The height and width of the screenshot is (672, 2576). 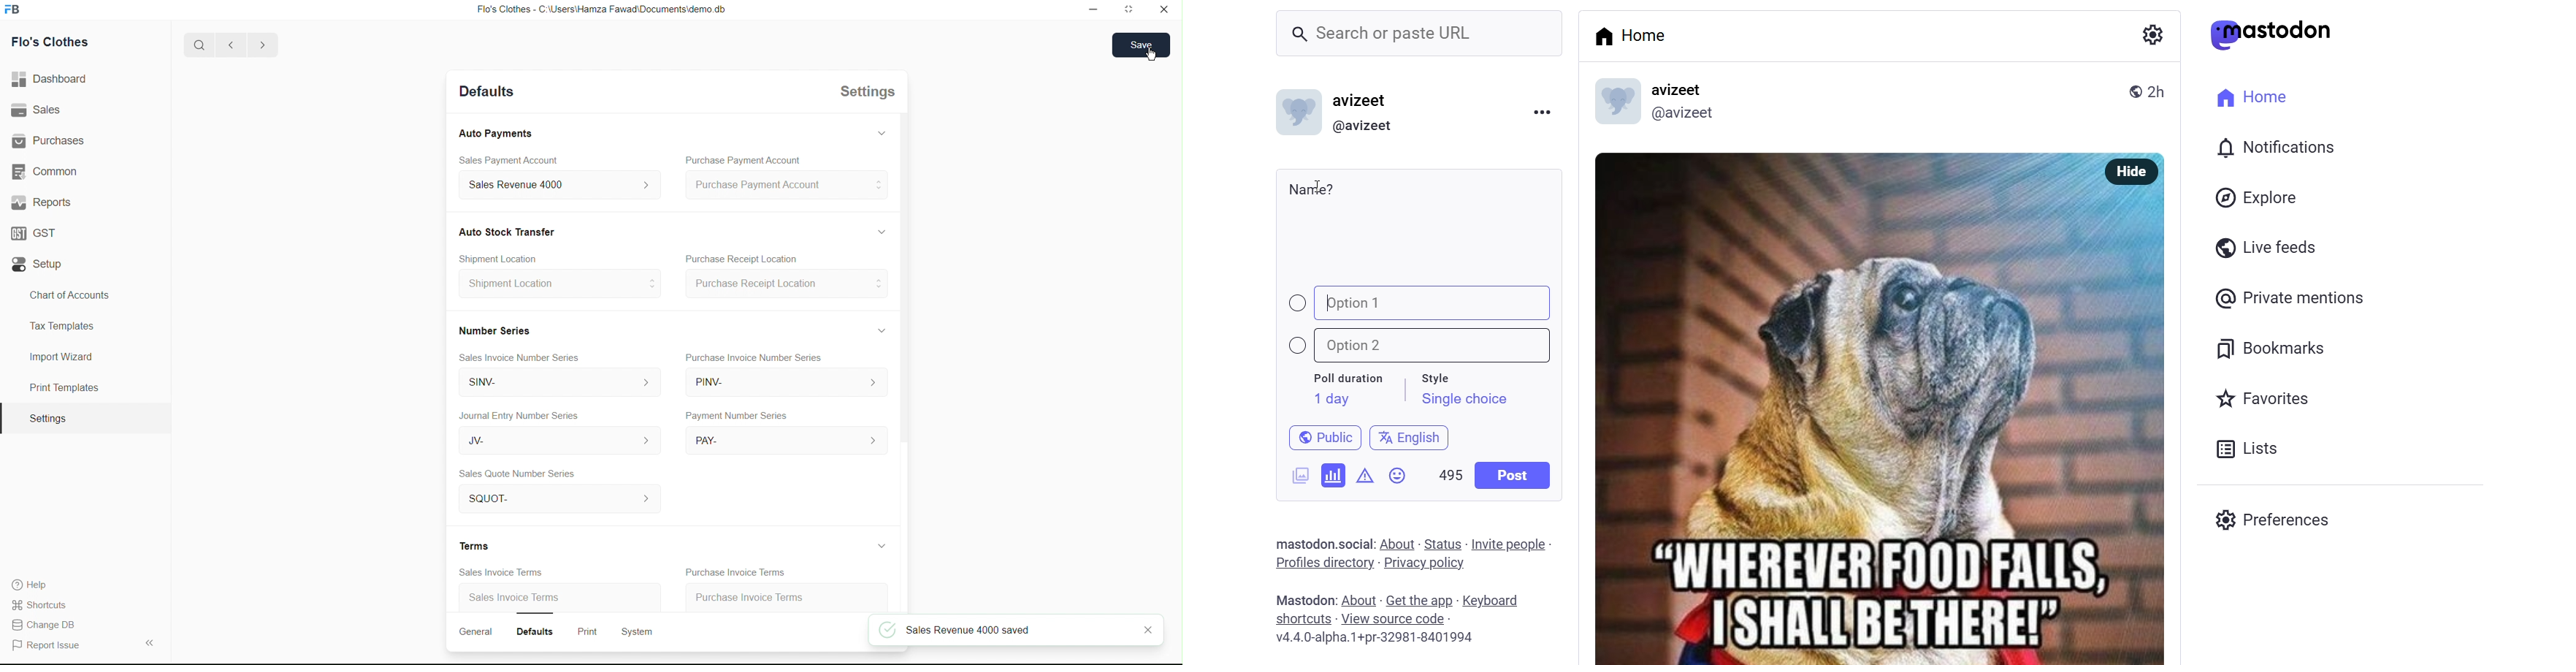 I want to click on Flo's Clothes - C:\Users\Hamza Fawad\Documents\demo db, so click(x=600, y=10).